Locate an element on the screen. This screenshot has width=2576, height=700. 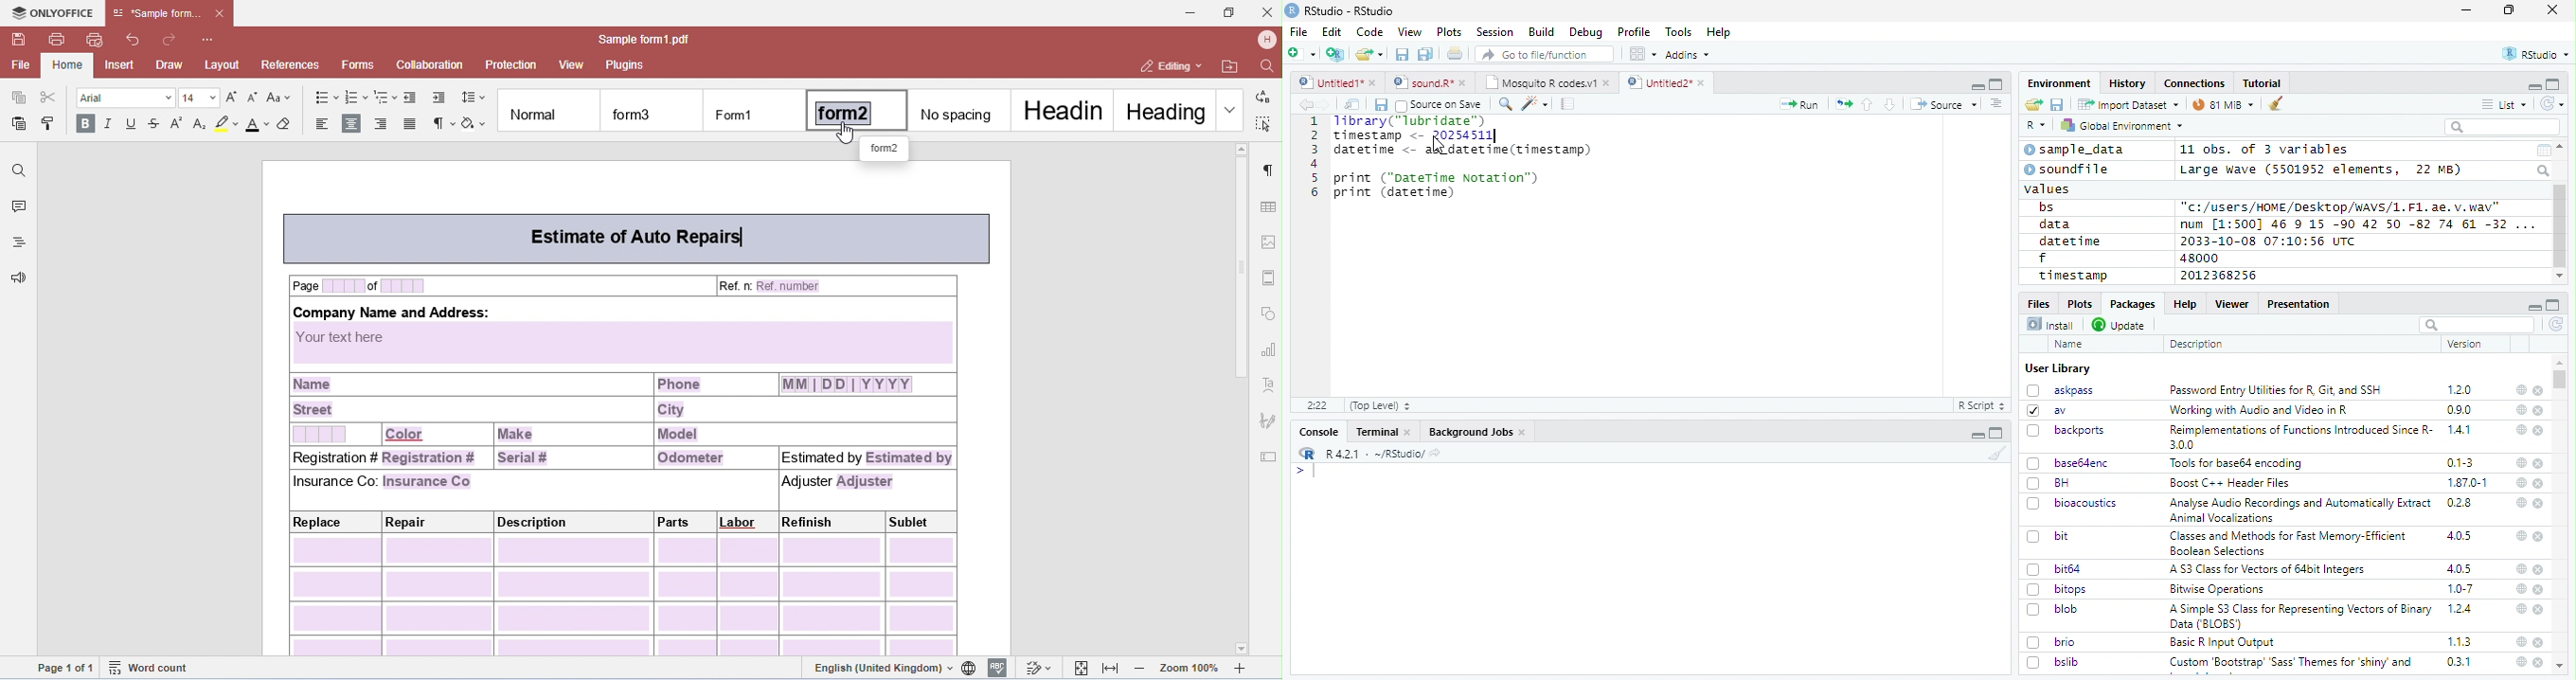
1.2.4 is located at coordinates (2461, 608).